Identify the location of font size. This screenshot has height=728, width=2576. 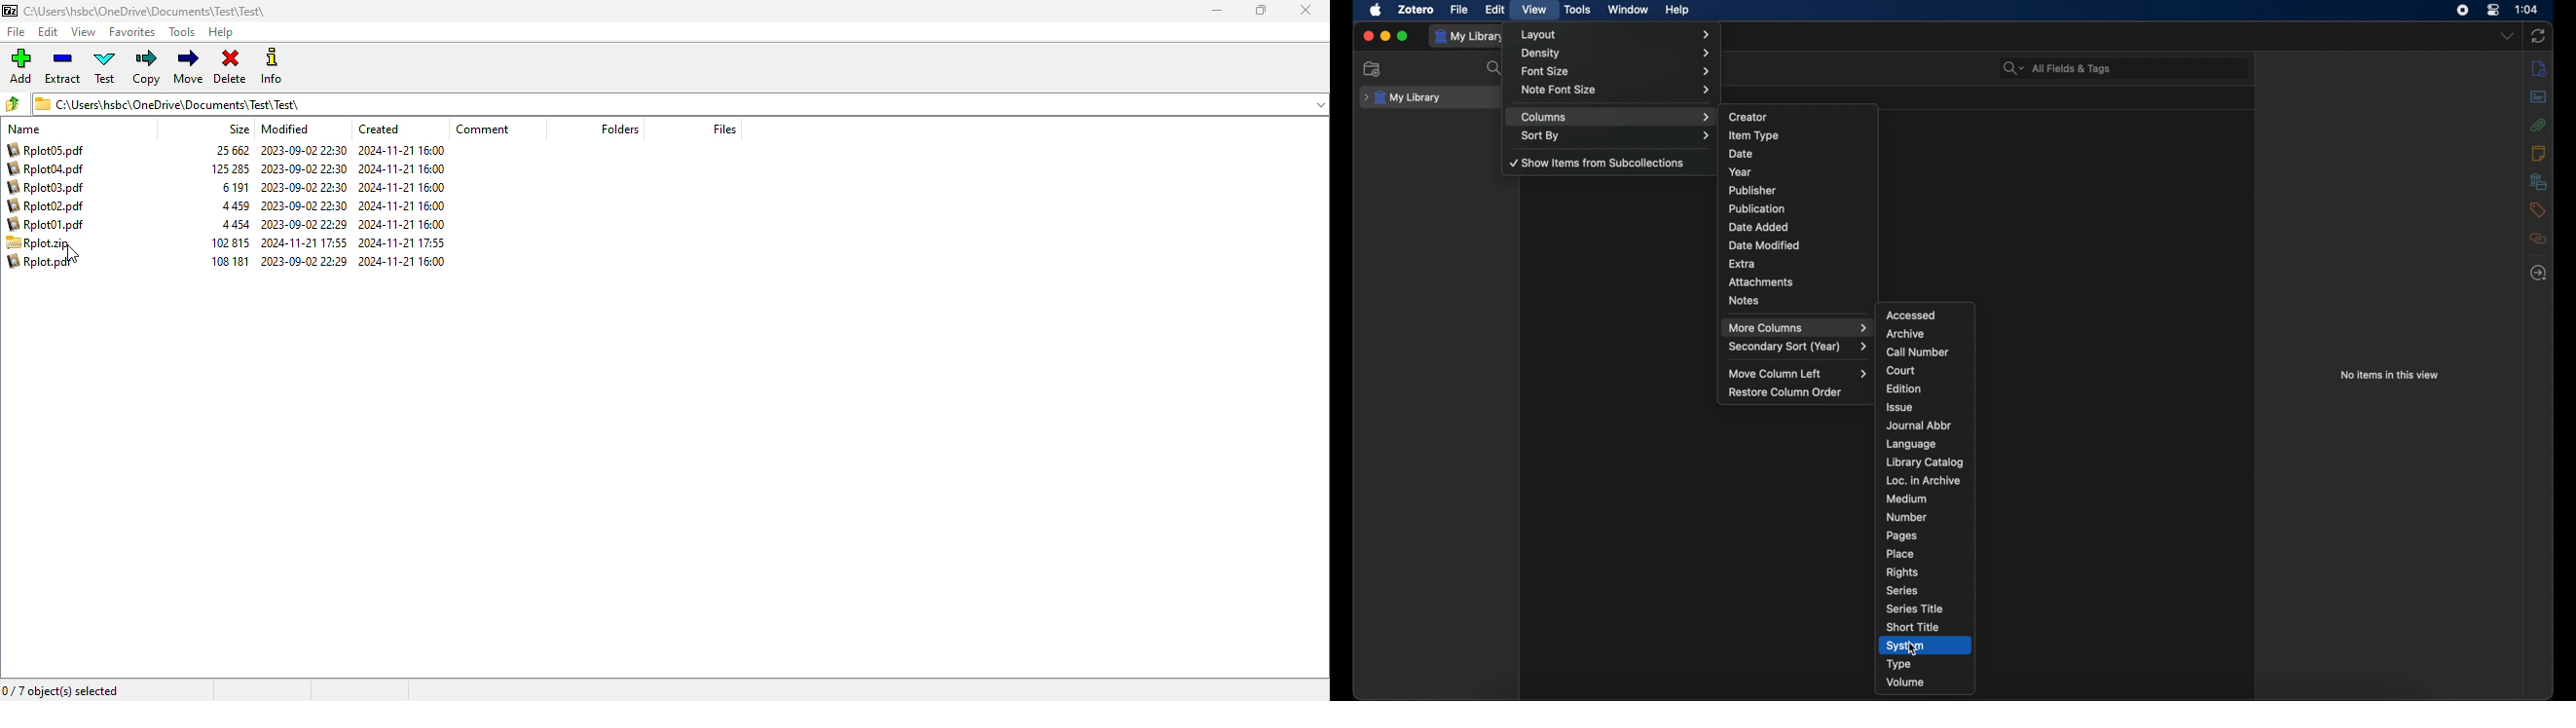
(1617, 72).